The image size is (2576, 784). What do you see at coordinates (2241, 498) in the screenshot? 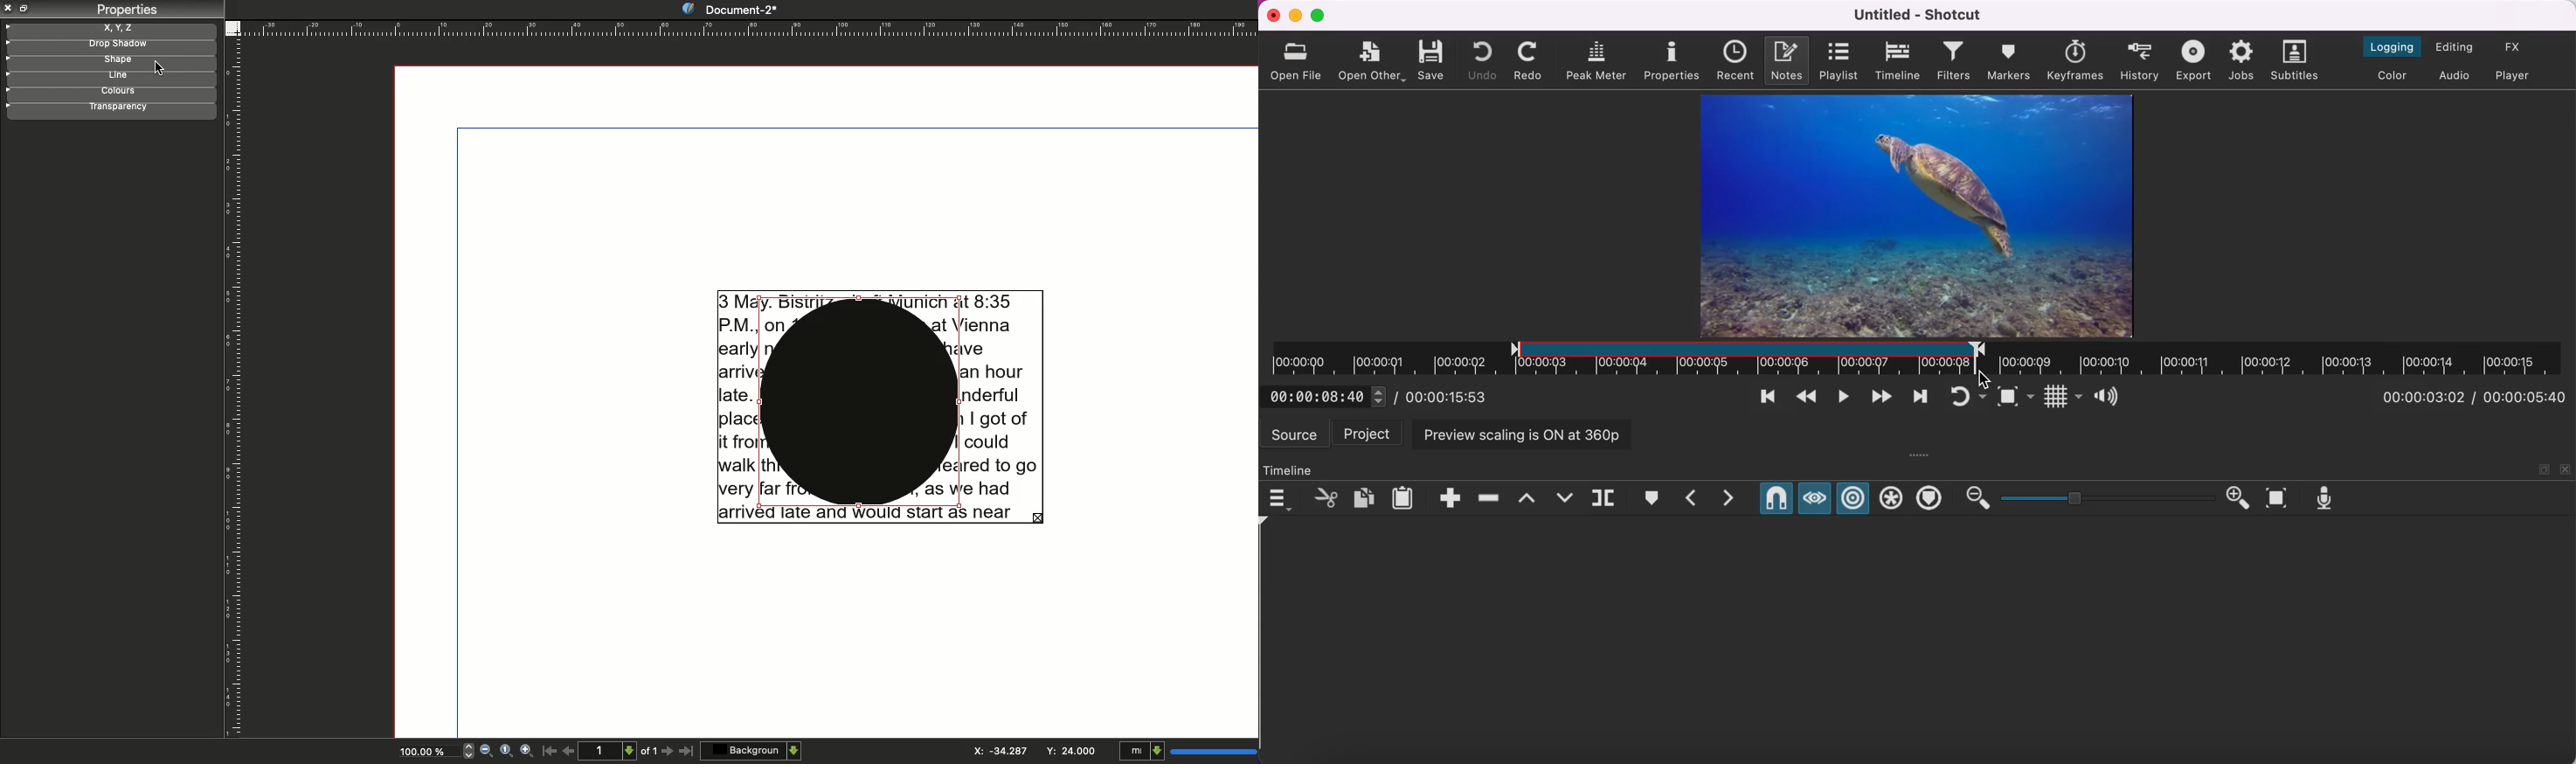
I see `zoom in` at bounding box center [2241, 498].